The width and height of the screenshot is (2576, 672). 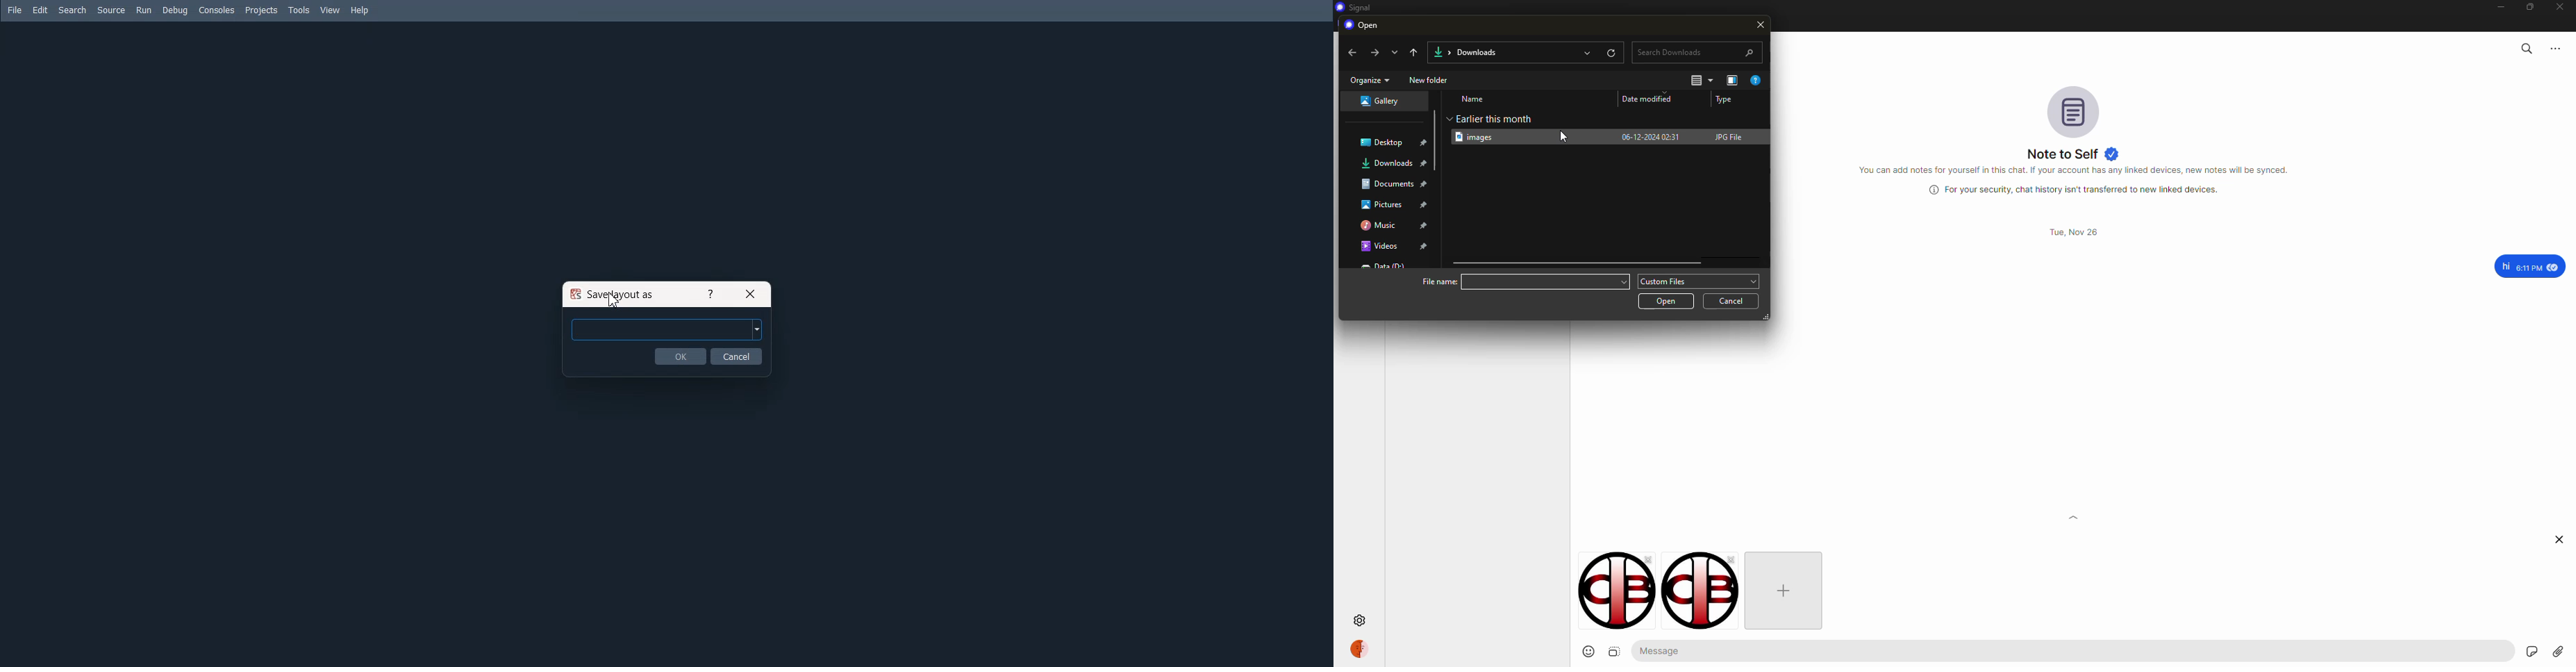 I want to click on image, so click(x=1695, y=592).